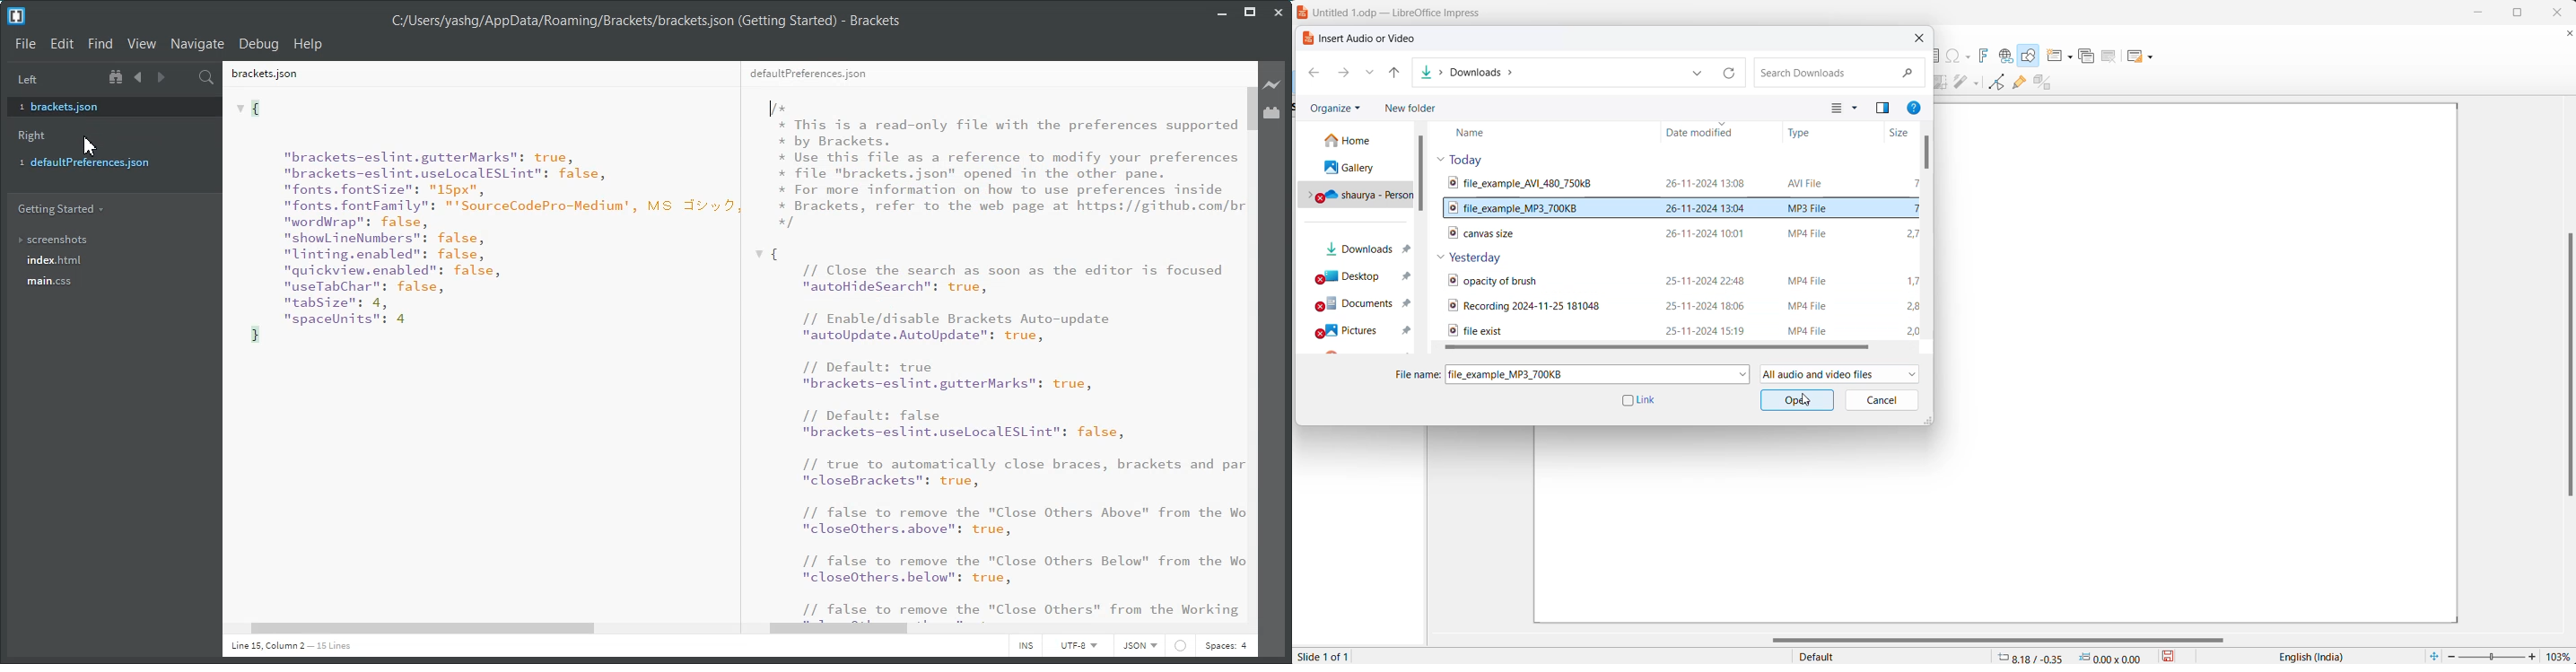 This screenshot has width=2576, height=672. I want to click on show the preview pane, so click(1886, 107).